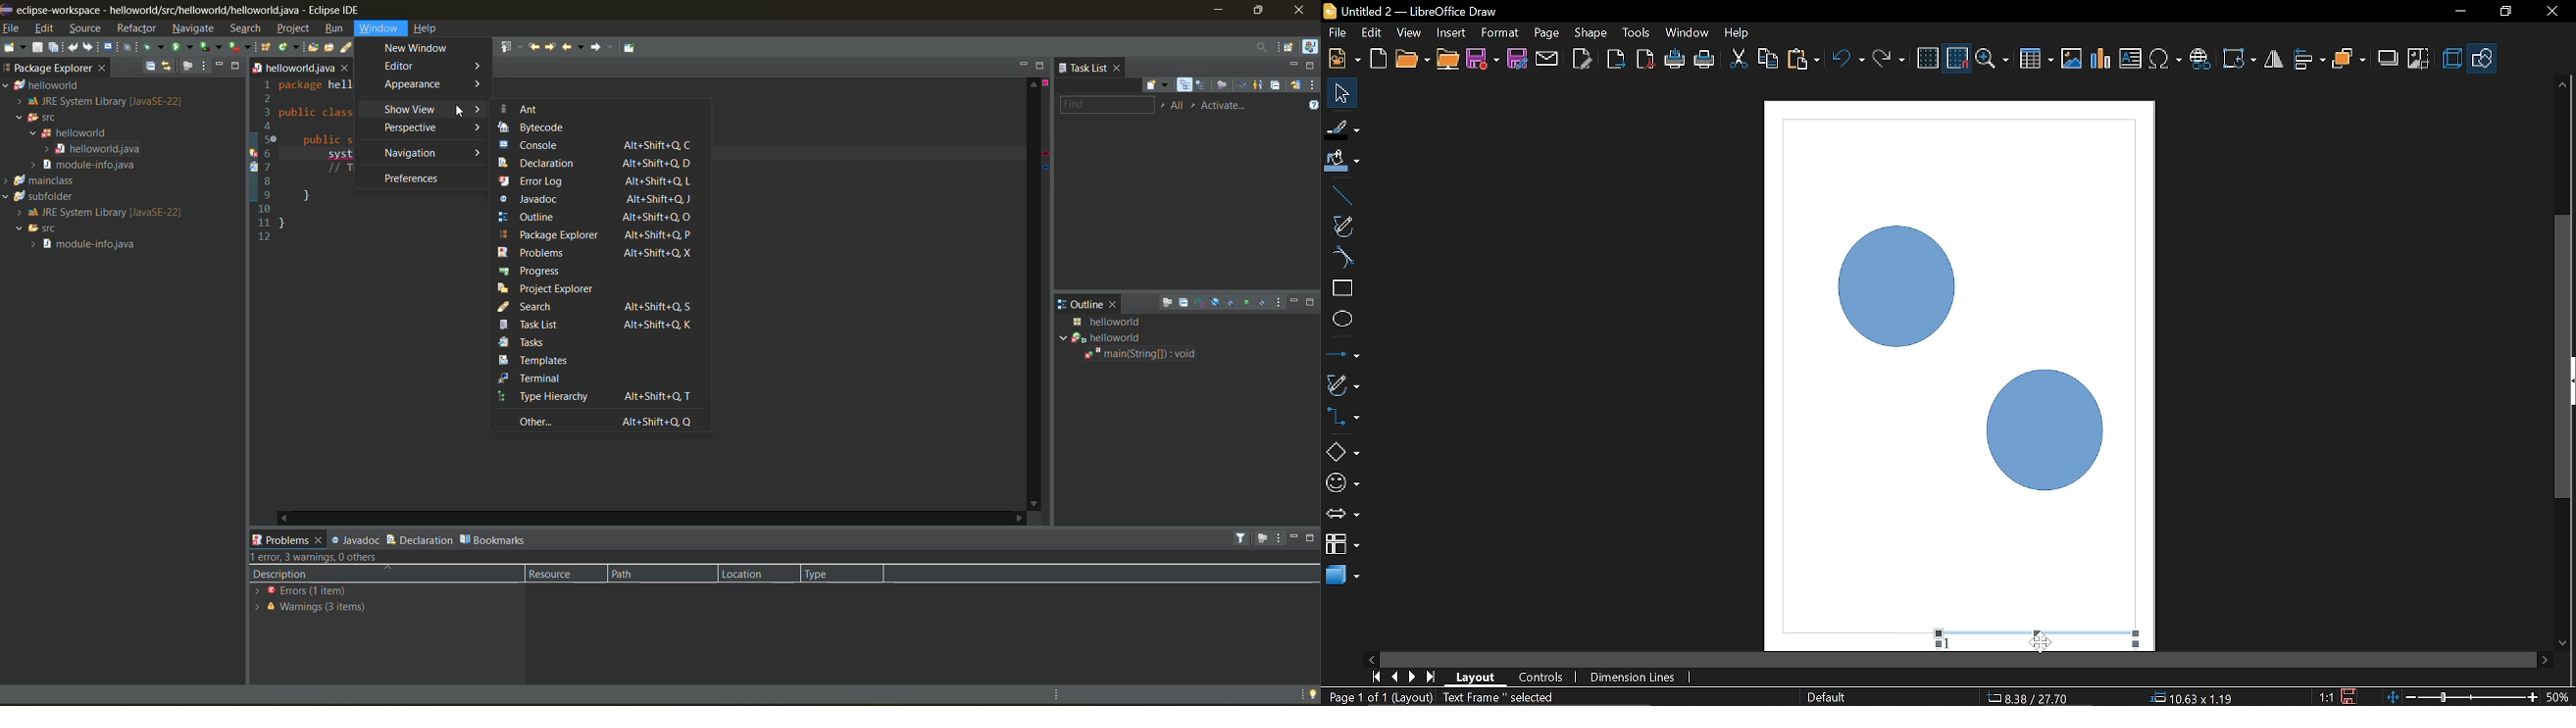 This screenshot has height=728, width=2576. Describe the element at coordinates (289, 48) in the screenshot. I see `new java class` at that location.